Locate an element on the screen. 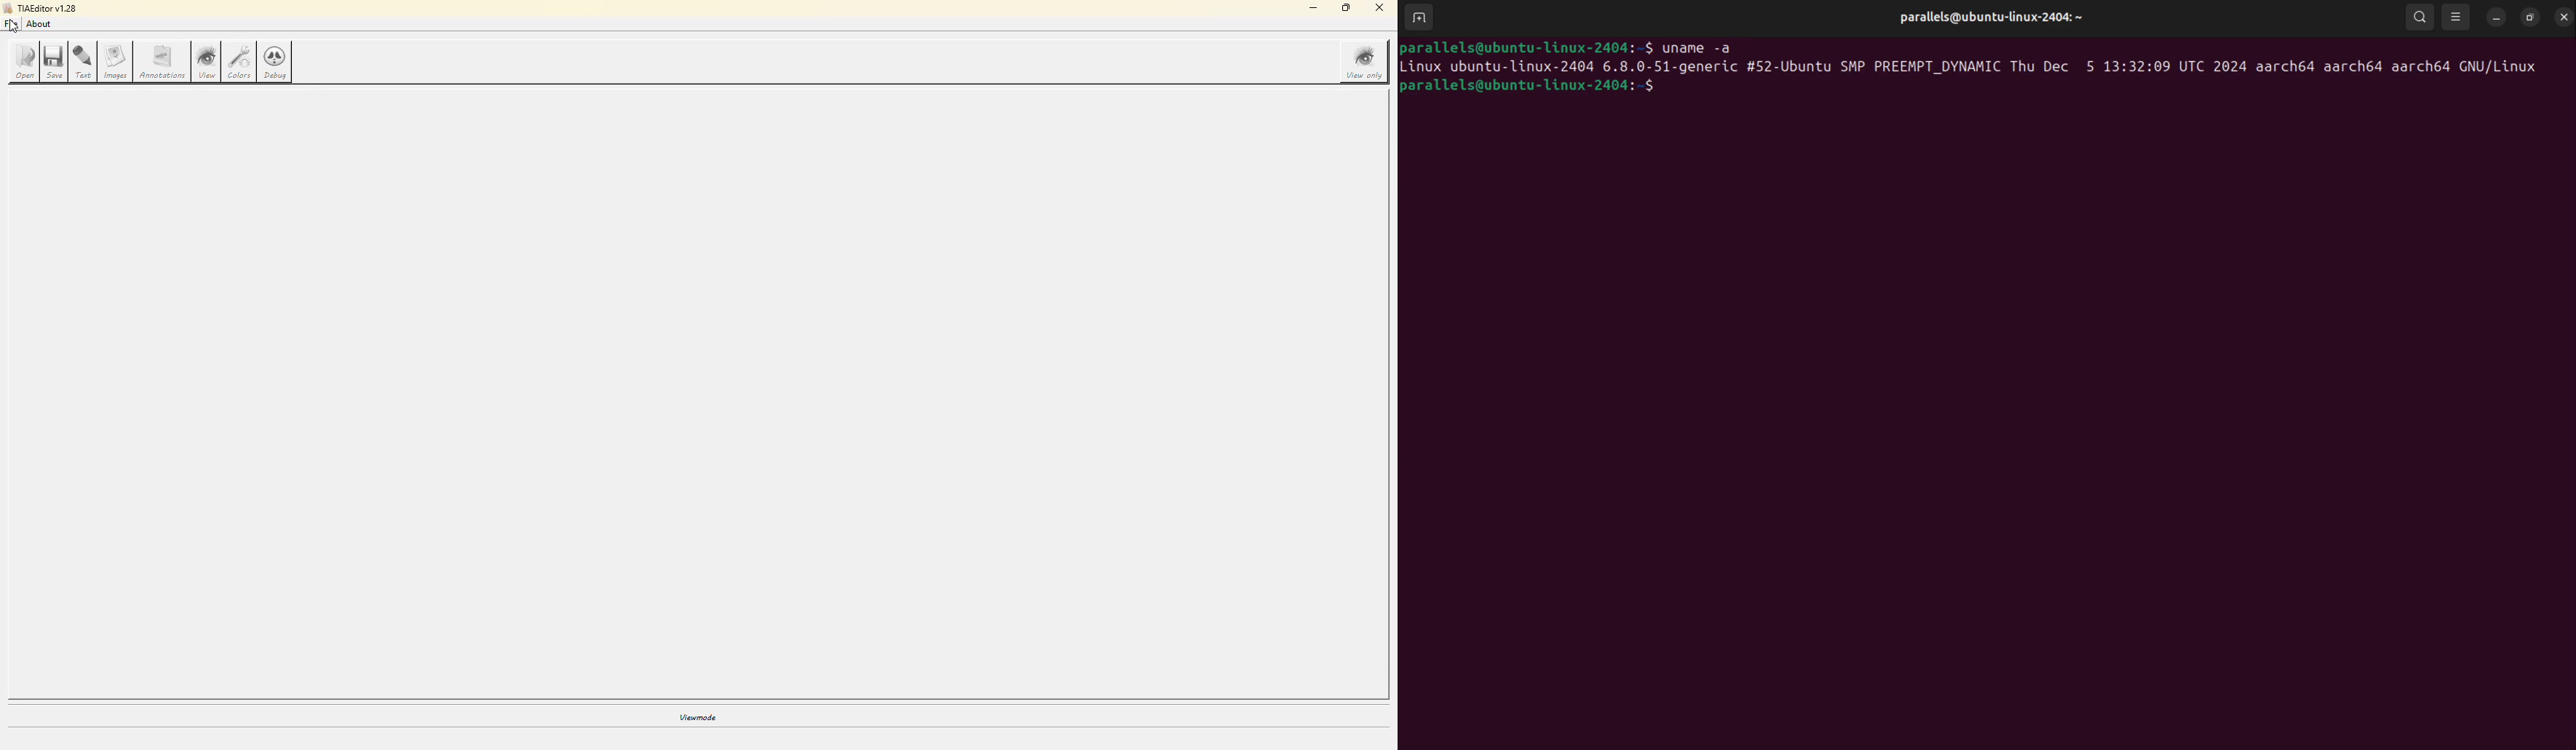 This screenshot has height=756, width=2576. view only is located at coordinates (1361, 60).